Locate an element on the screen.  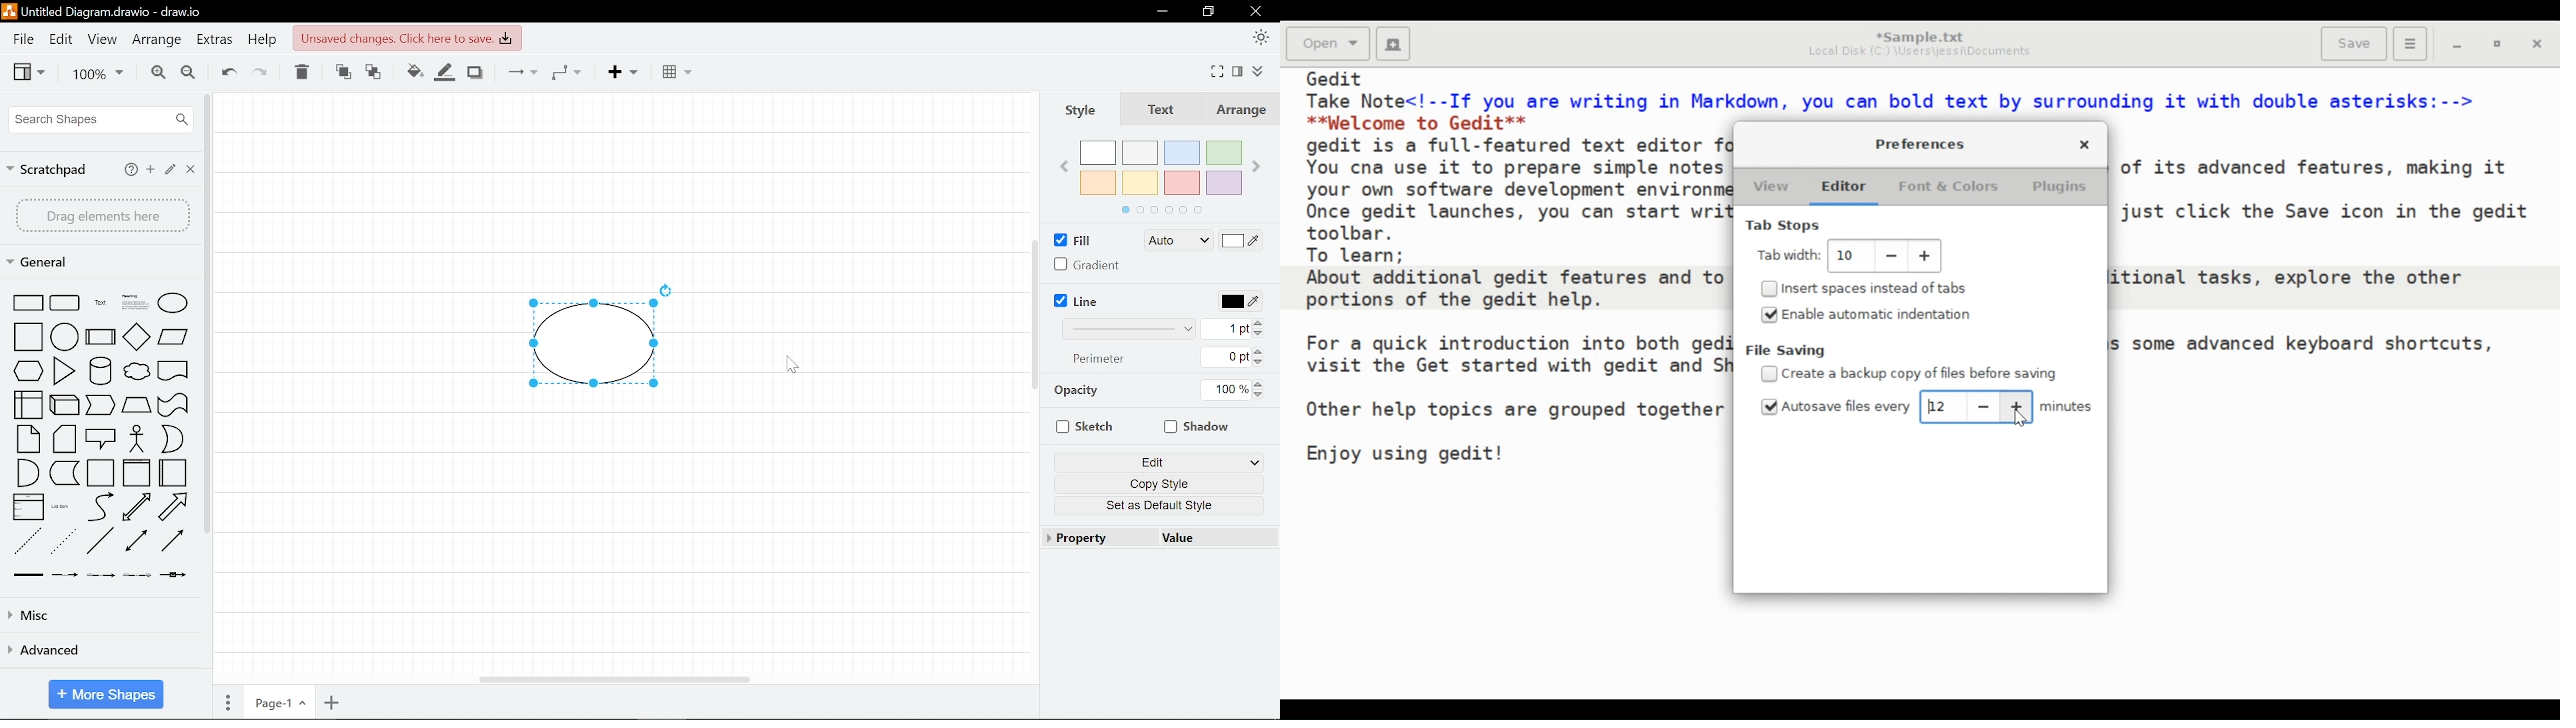
Drag elements here is located at coordinates (103, 215).